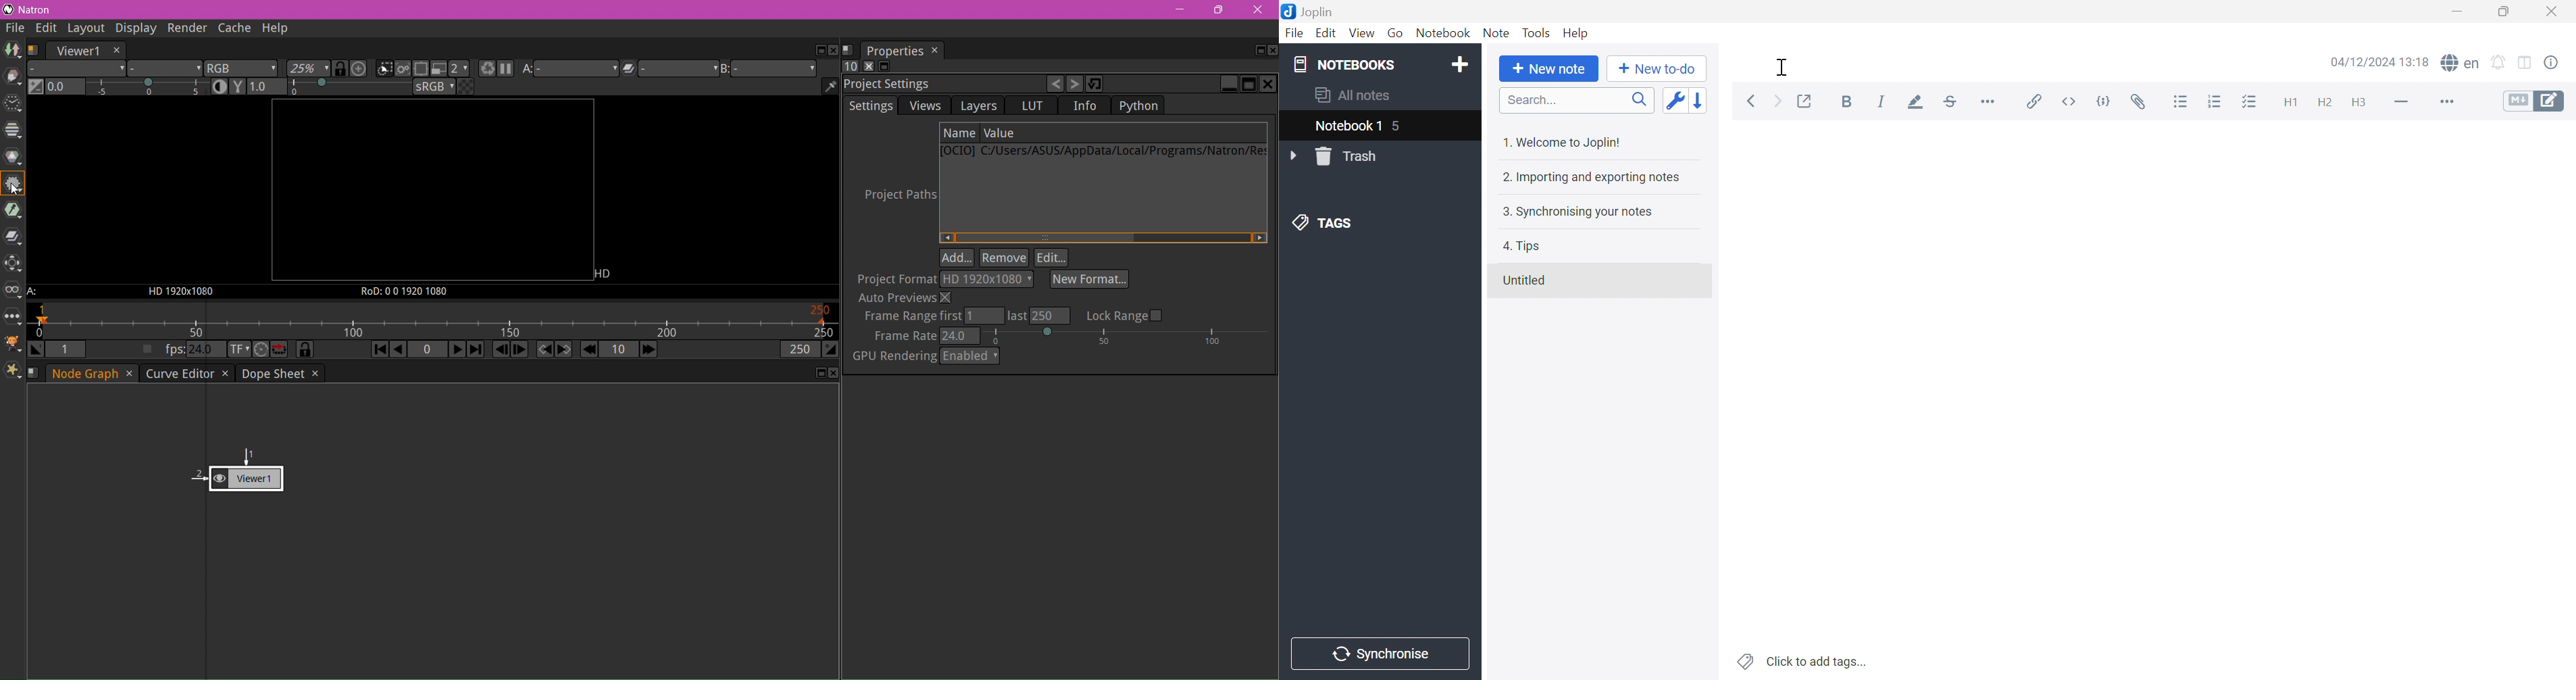  I want to click on 5, so click(1403, 126).